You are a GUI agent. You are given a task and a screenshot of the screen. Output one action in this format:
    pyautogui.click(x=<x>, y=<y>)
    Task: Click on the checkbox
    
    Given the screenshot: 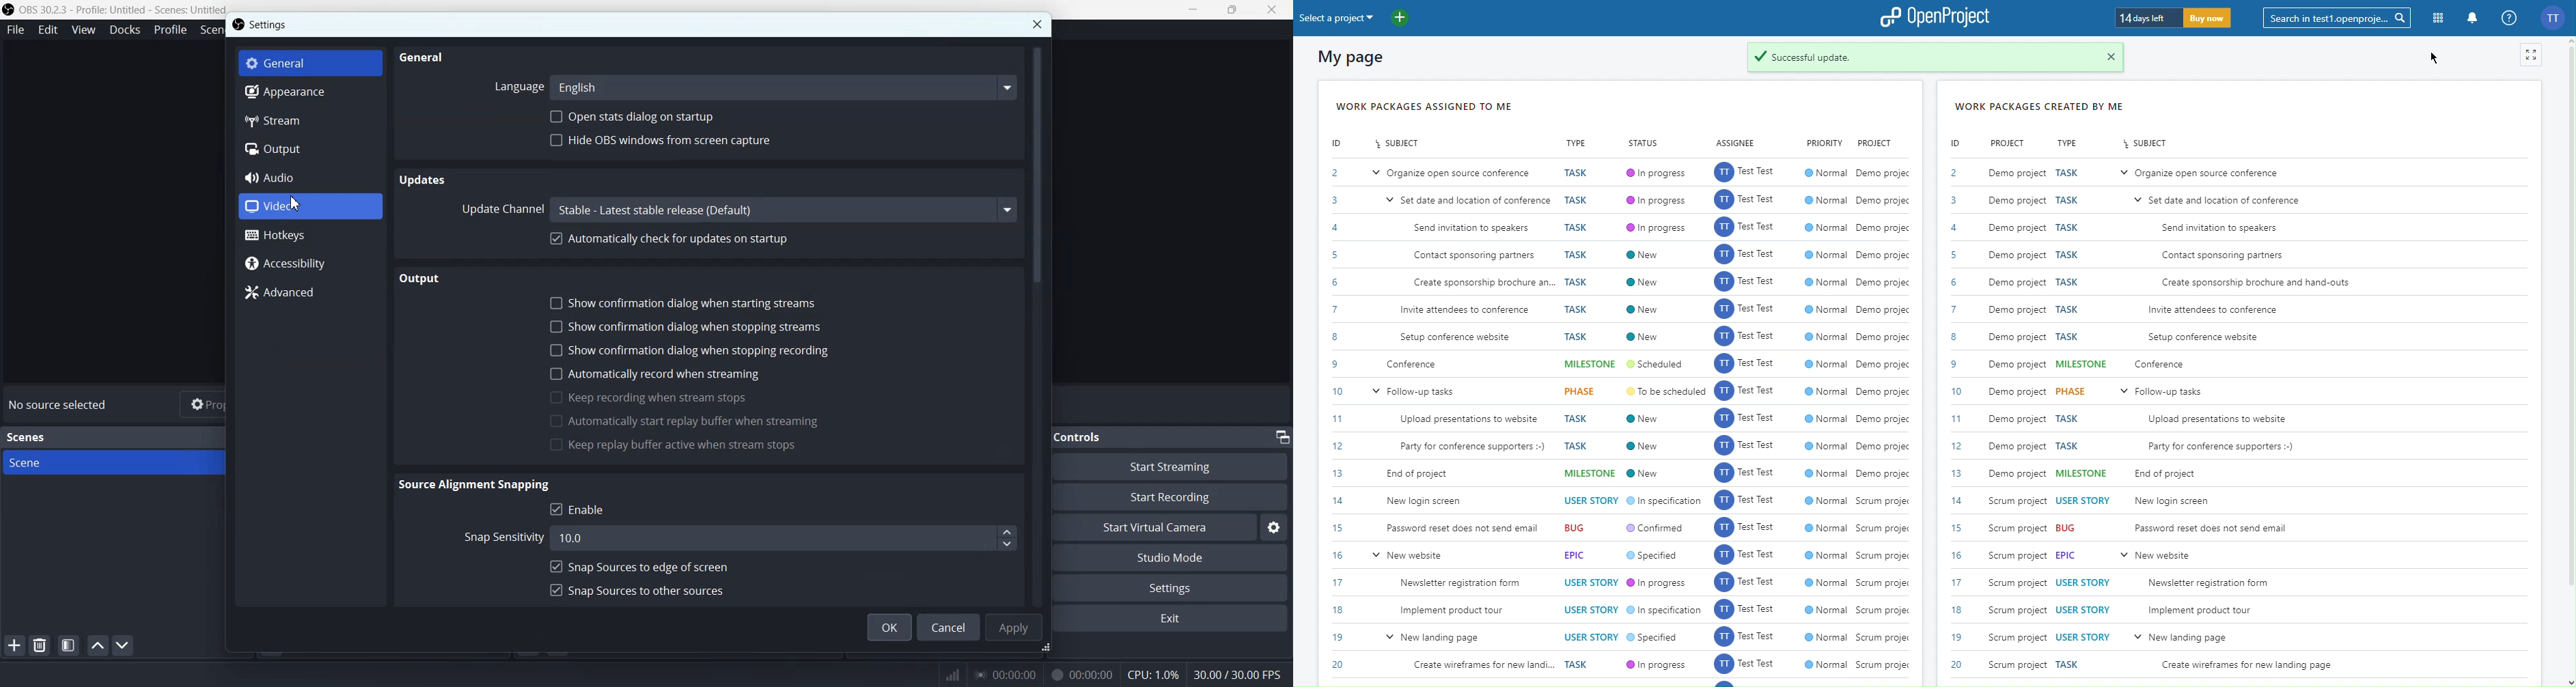 What is the action you would take?
    pyautogui.click(x=554, y=446)
    